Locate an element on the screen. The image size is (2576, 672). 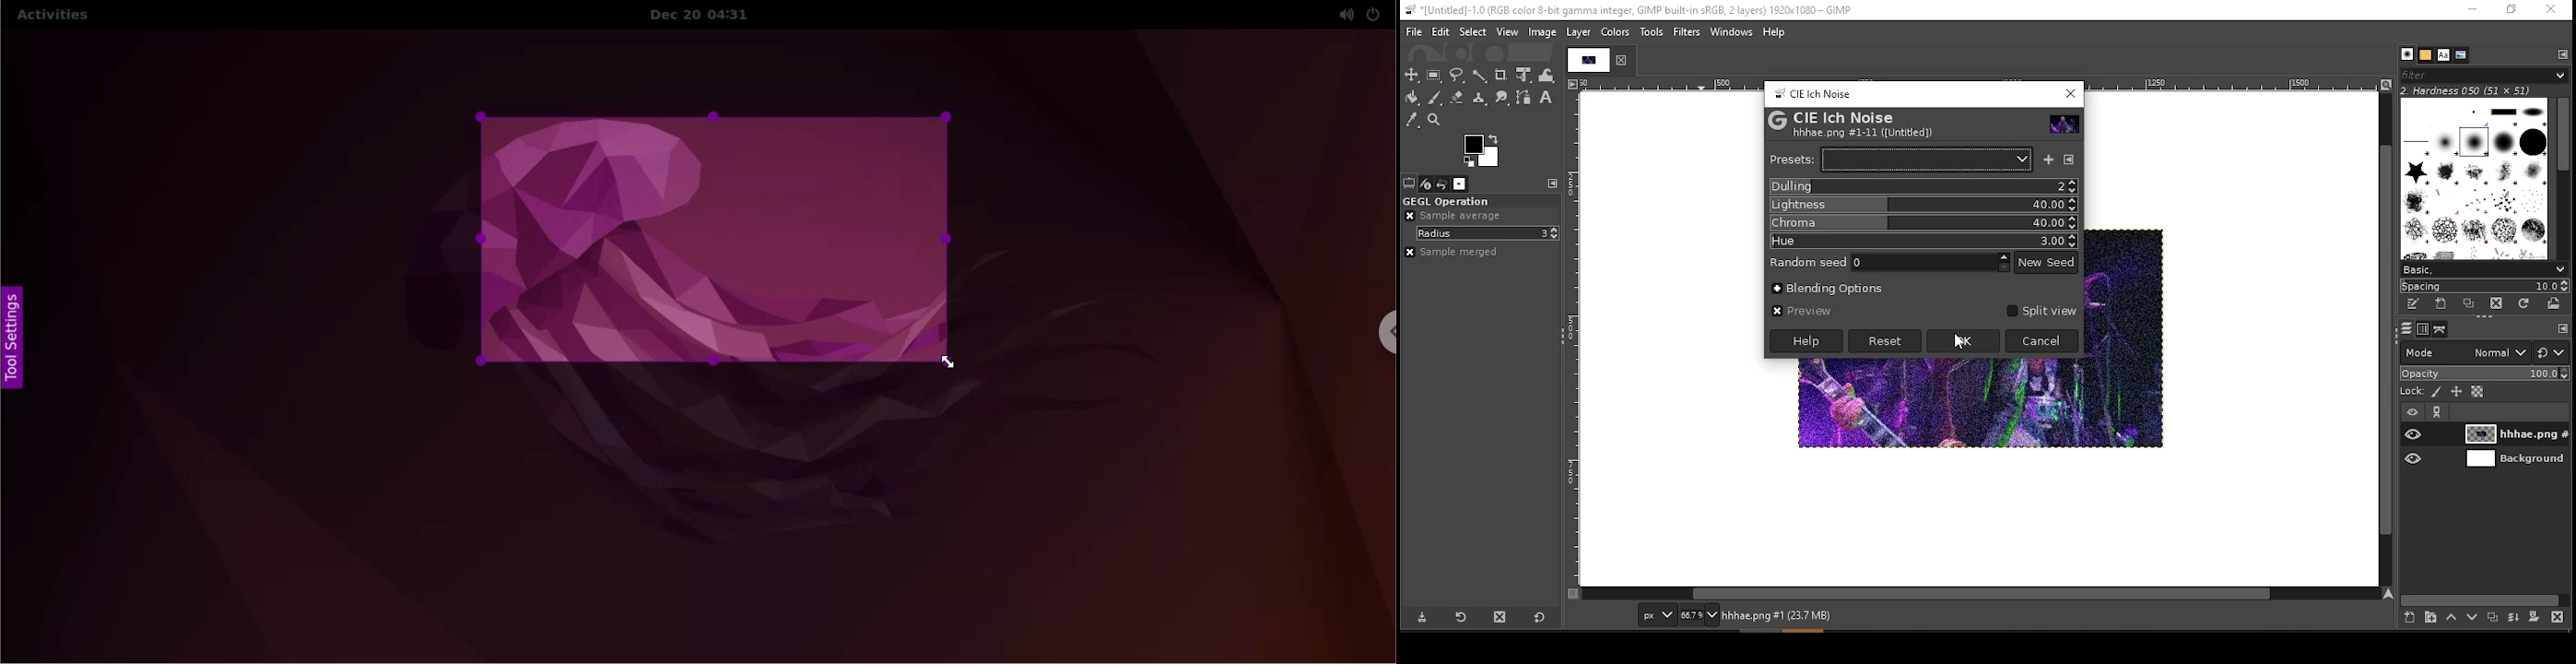
new seed is located at coordinates (2049, 264).